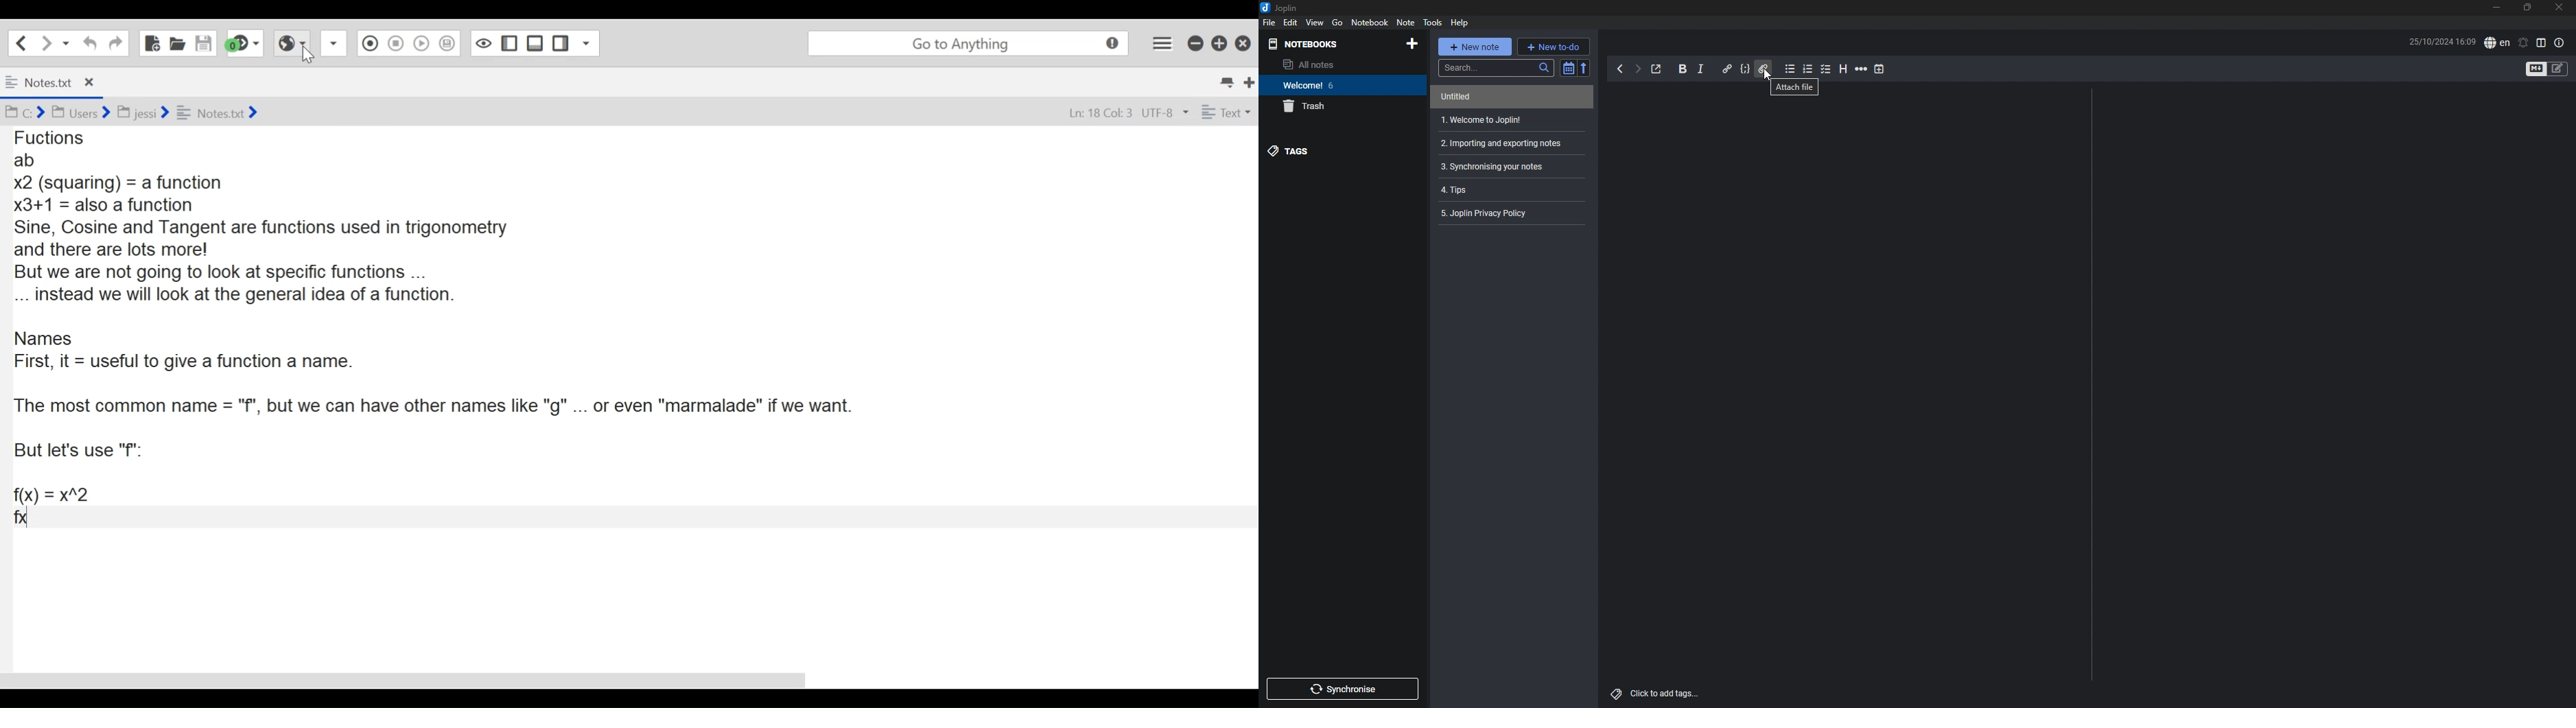  Describe the element at coordinates (1508, 121) in the screenshot. I see `1.Welcome to joplin` at that location.